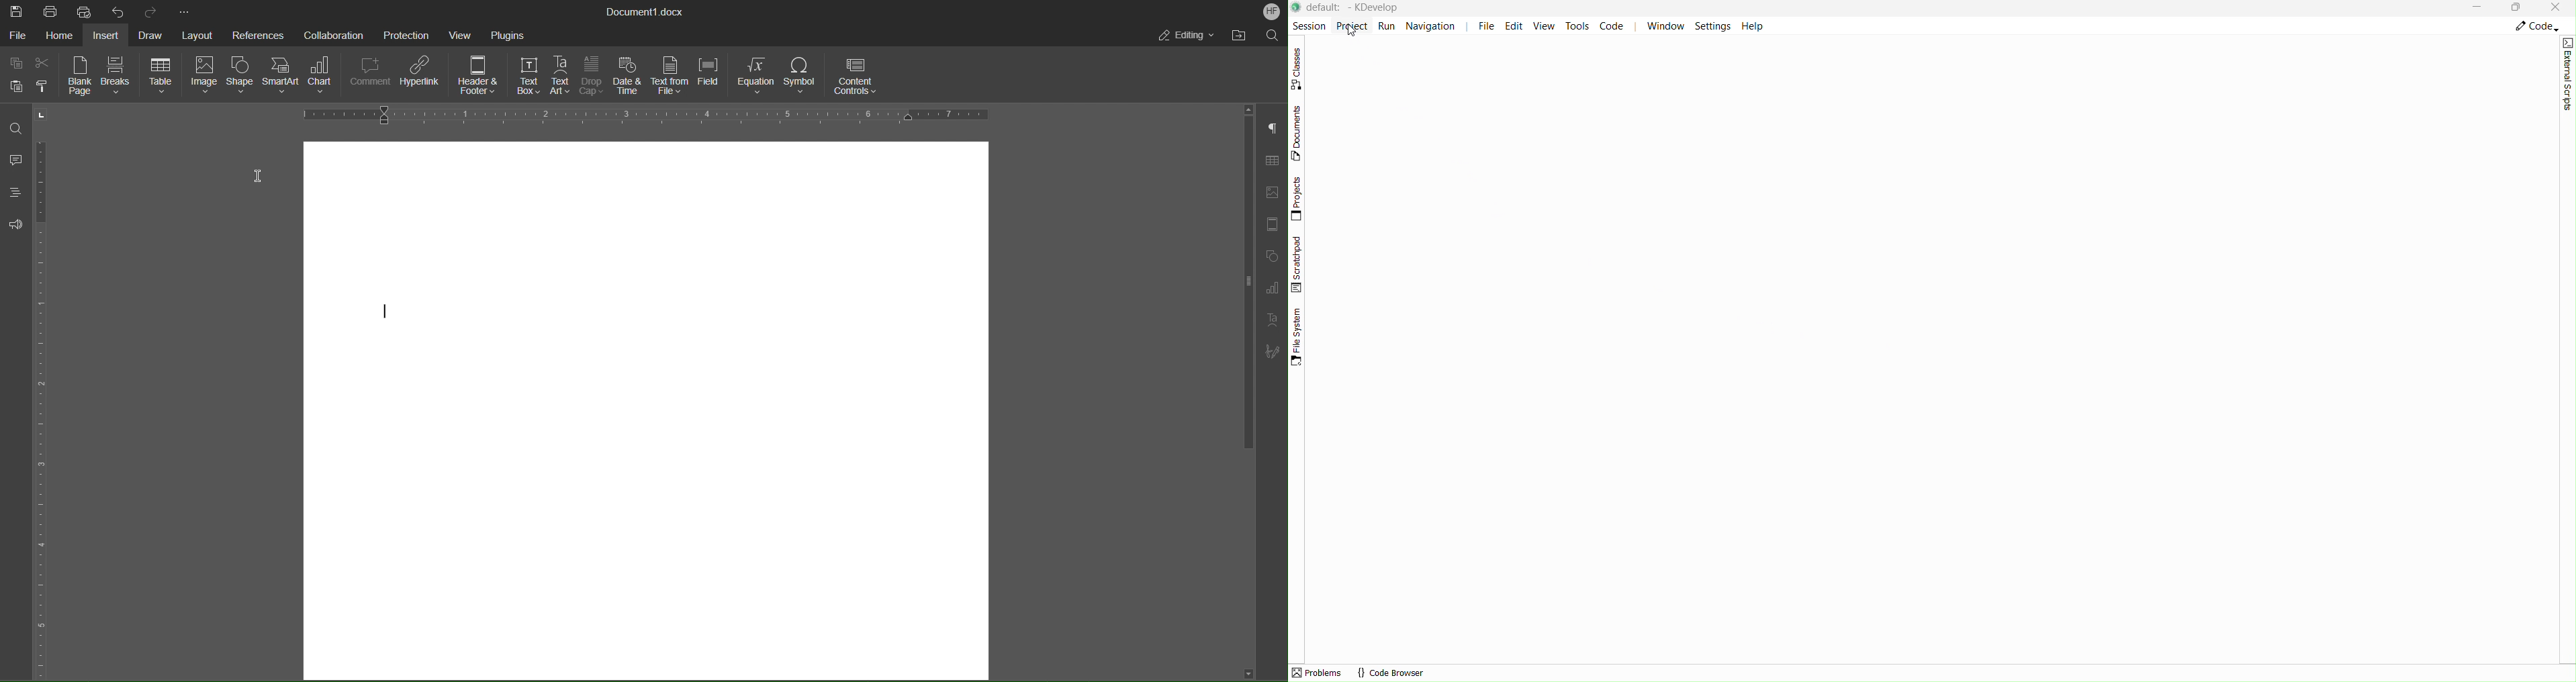 This screenshot has width=2576, height=700. I want to click on problems, so click(1318, 673).